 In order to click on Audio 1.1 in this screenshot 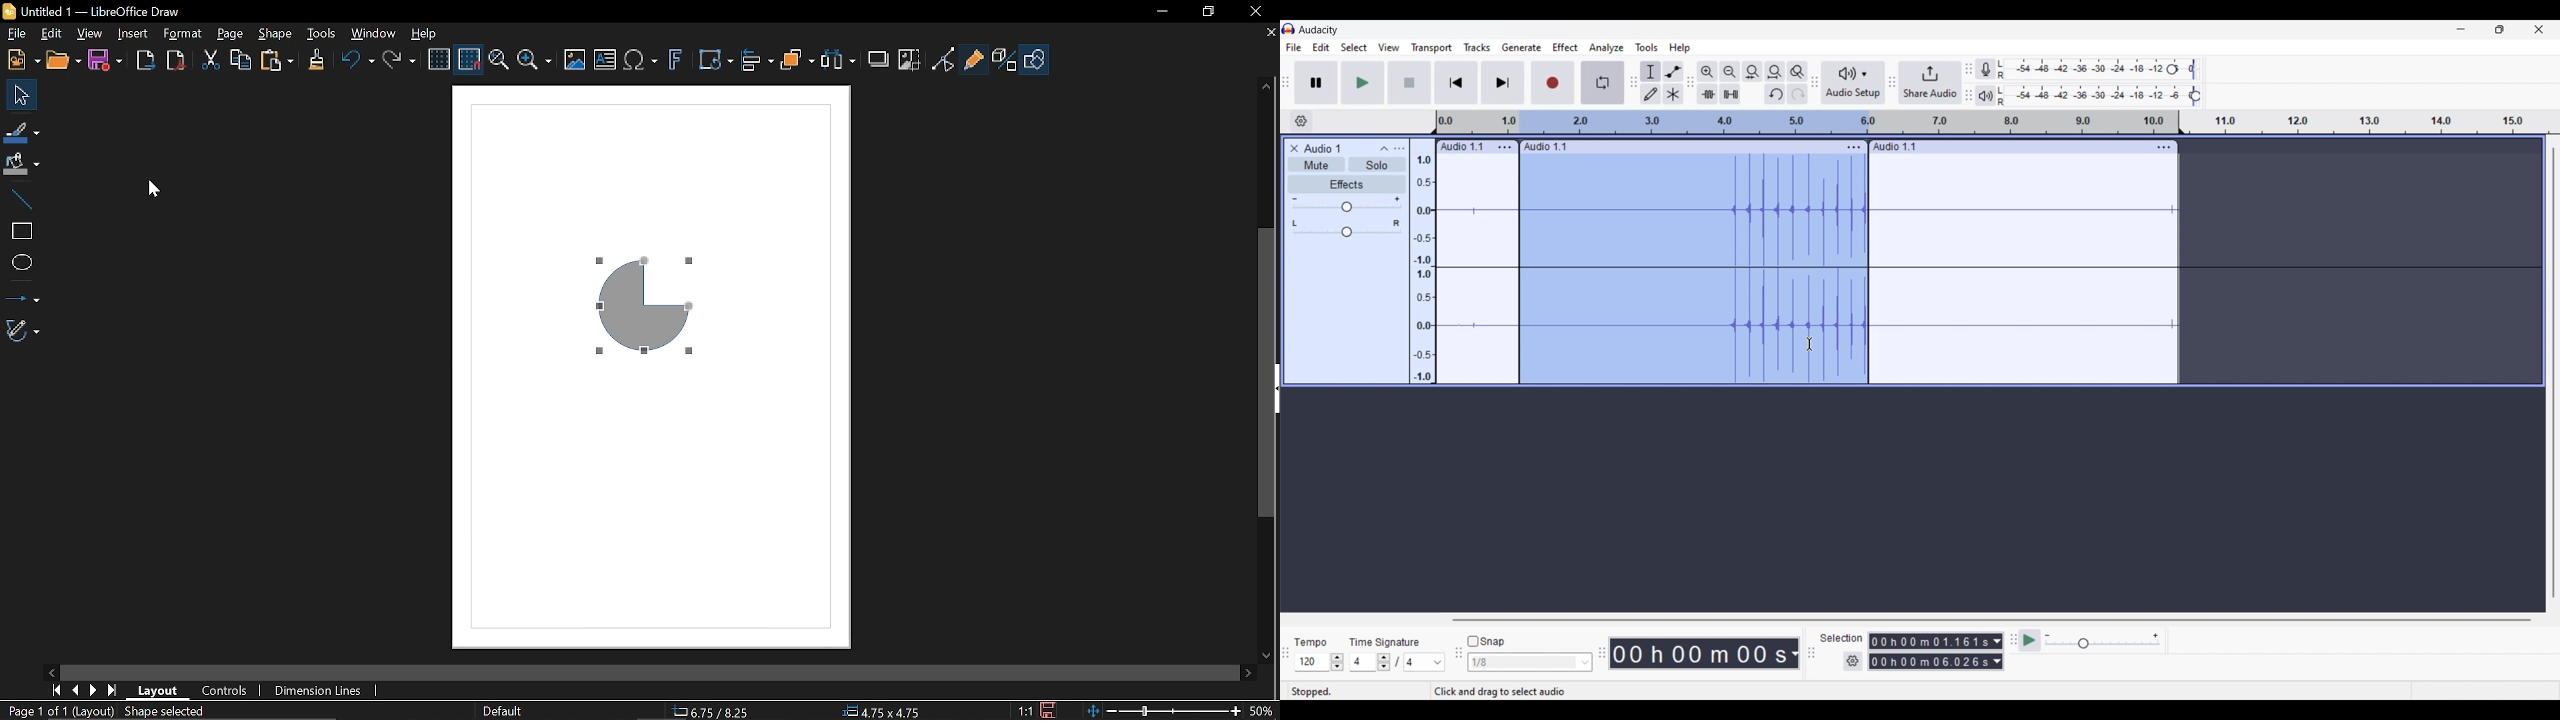, I will do `click(1546, 147)`.